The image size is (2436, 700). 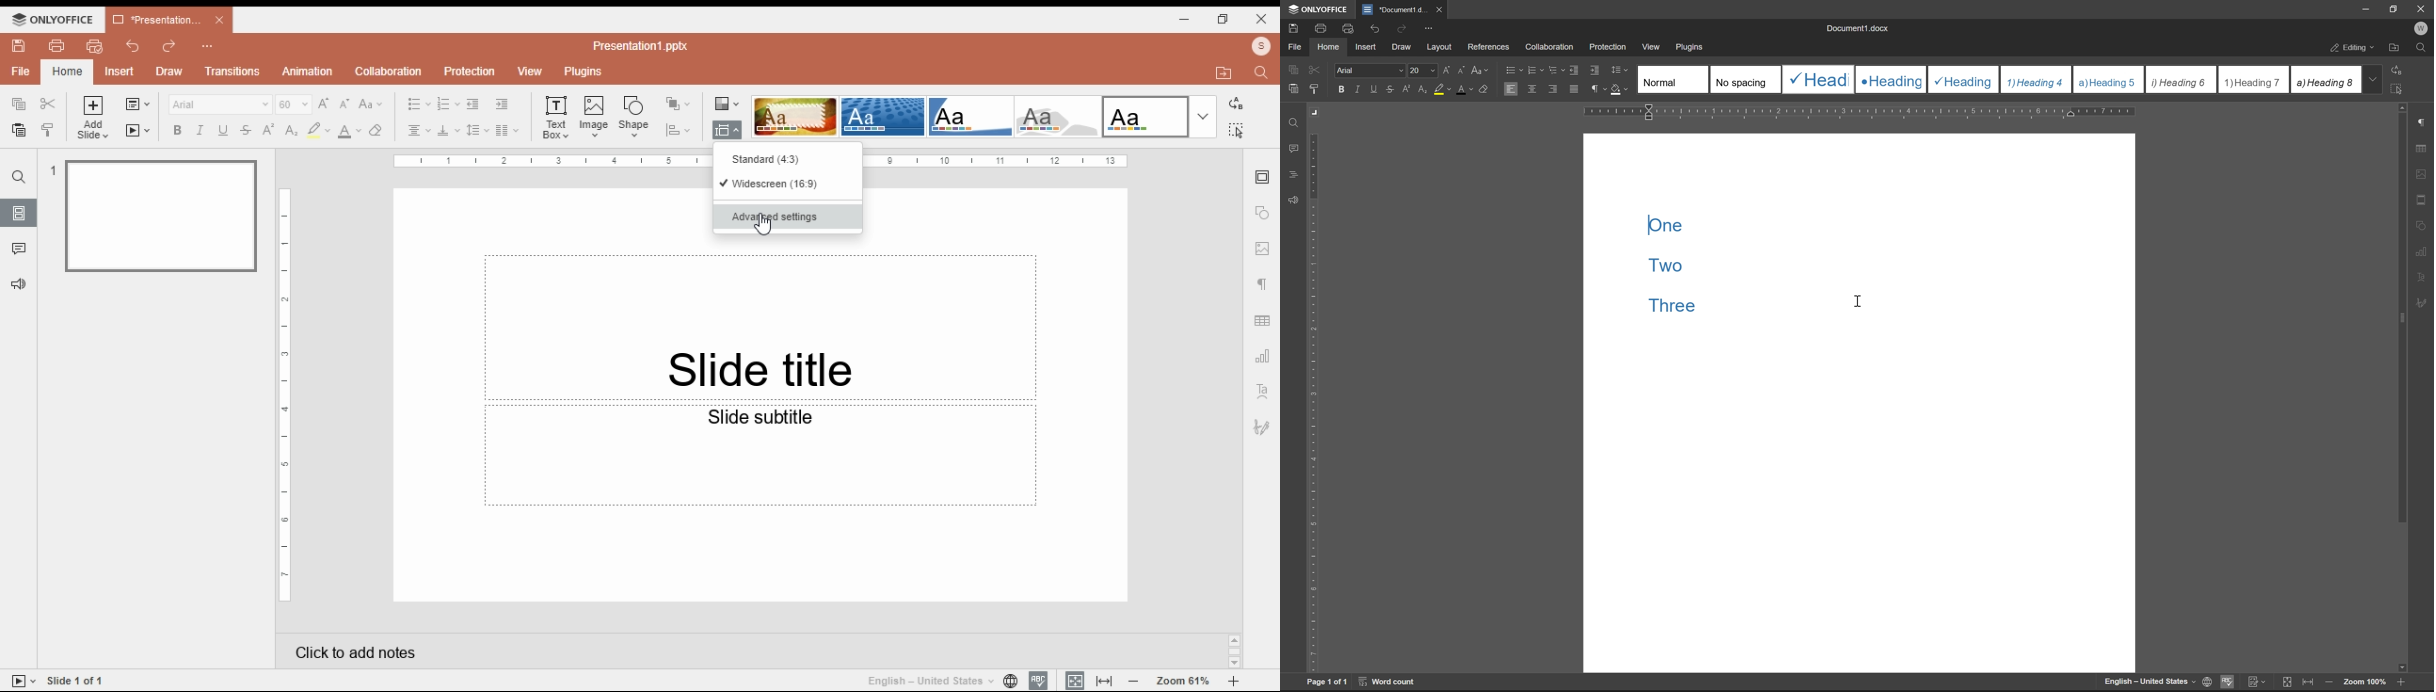 What do you see at coordinates (584, 72) in the screenshot?
I see `plugins` at bounding box center [584, 72].